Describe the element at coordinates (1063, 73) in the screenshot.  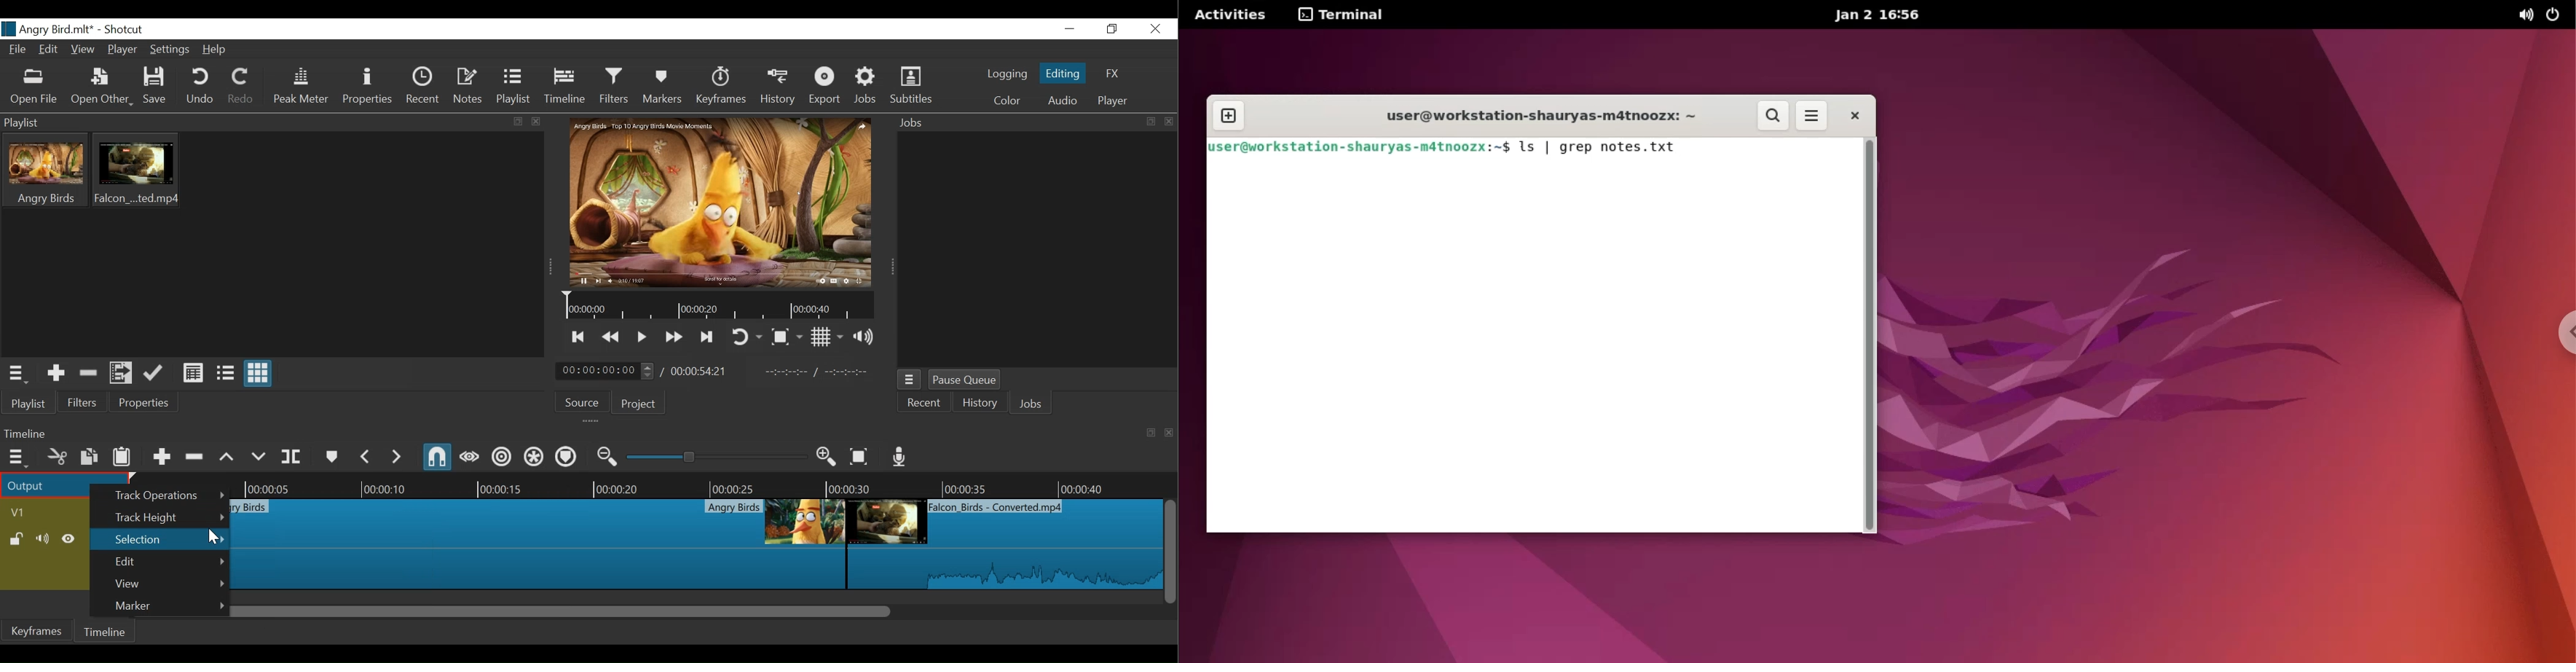
I see `Editing` at that location.